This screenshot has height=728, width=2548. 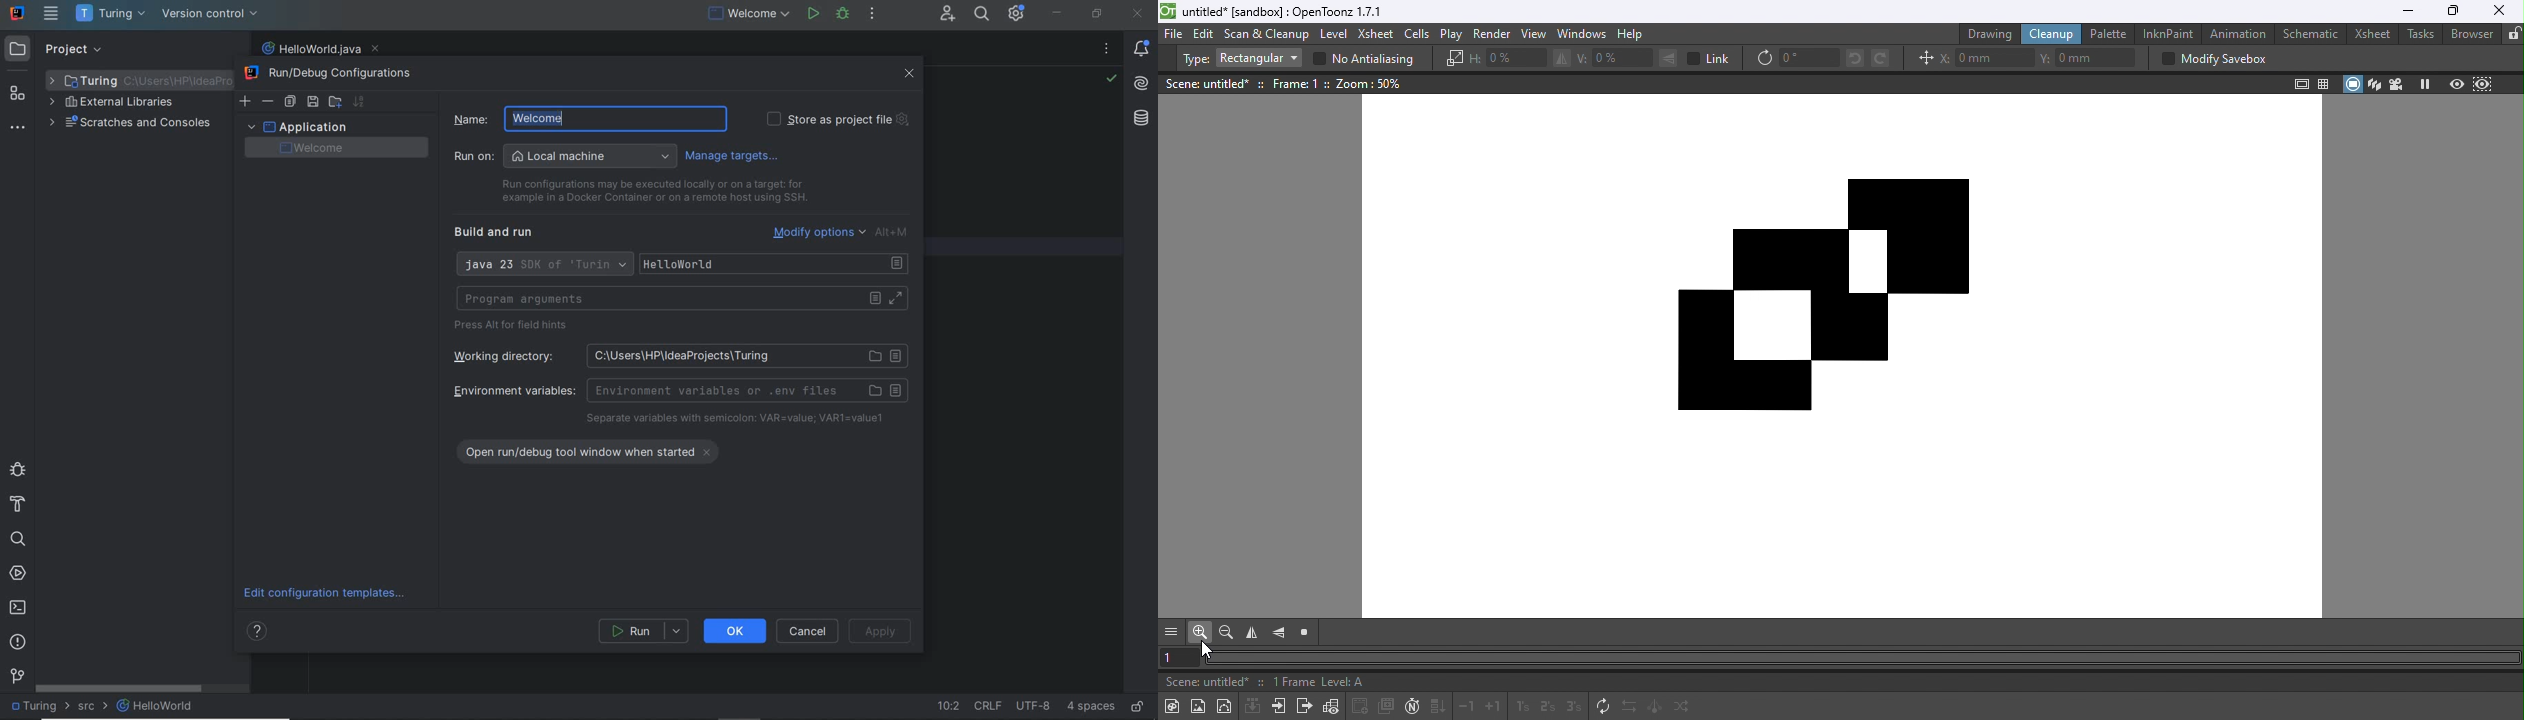 What do you see at coordinates (1305, 634) in the screenshot?
I see `Reset view` at bounding box center [1305, 634].